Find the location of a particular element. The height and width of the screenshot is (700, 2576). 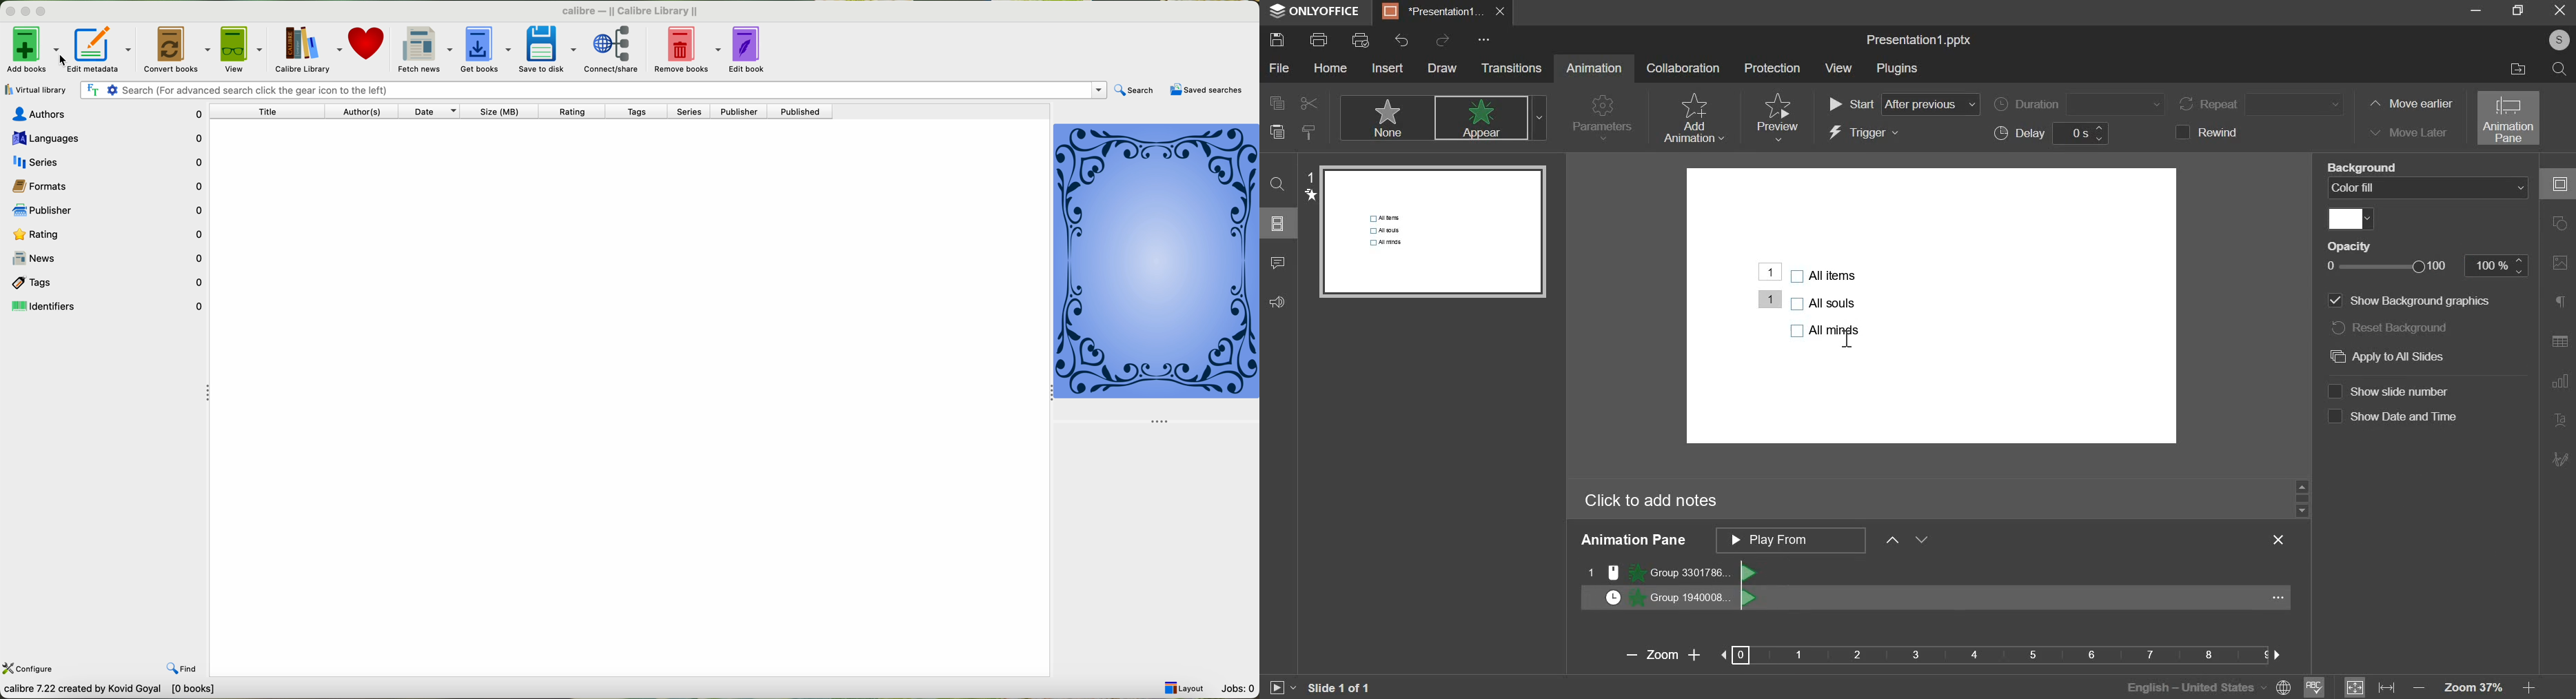

show slide number is located at coordinates (2389, 392).